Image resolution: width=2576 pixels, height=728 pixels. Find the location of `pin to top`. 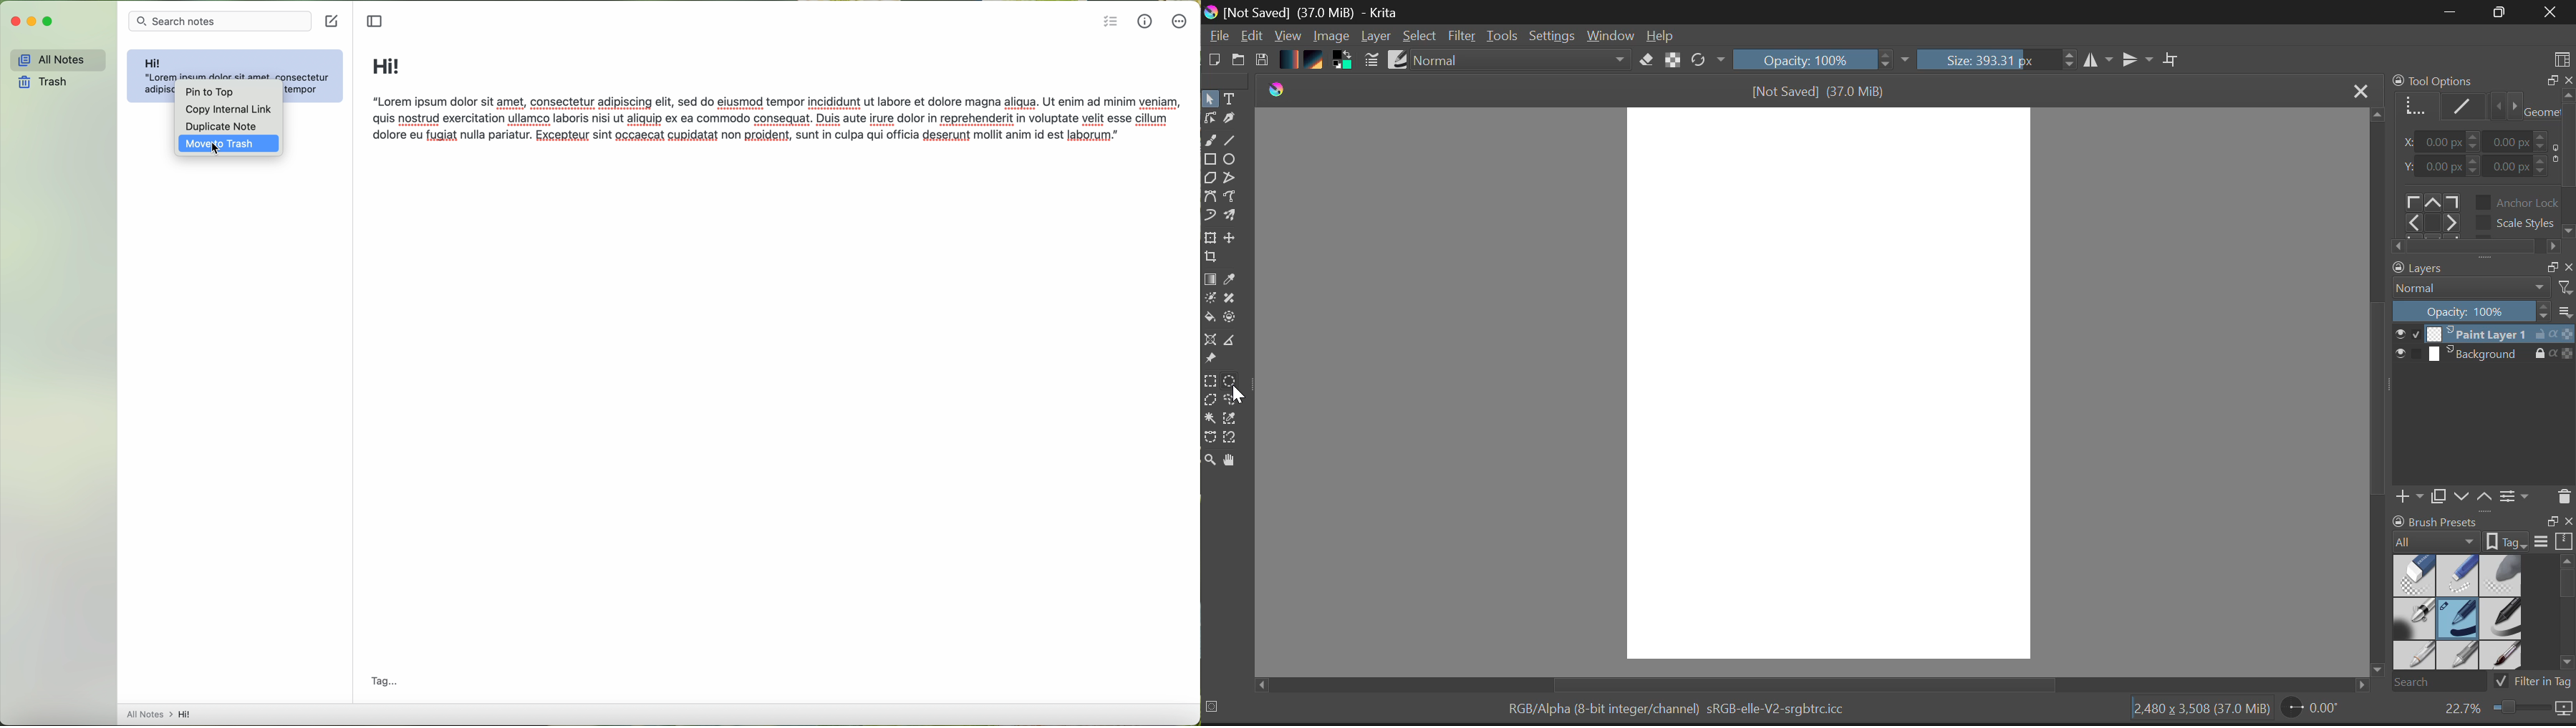

pin to top is located at coordinates (207, 91).